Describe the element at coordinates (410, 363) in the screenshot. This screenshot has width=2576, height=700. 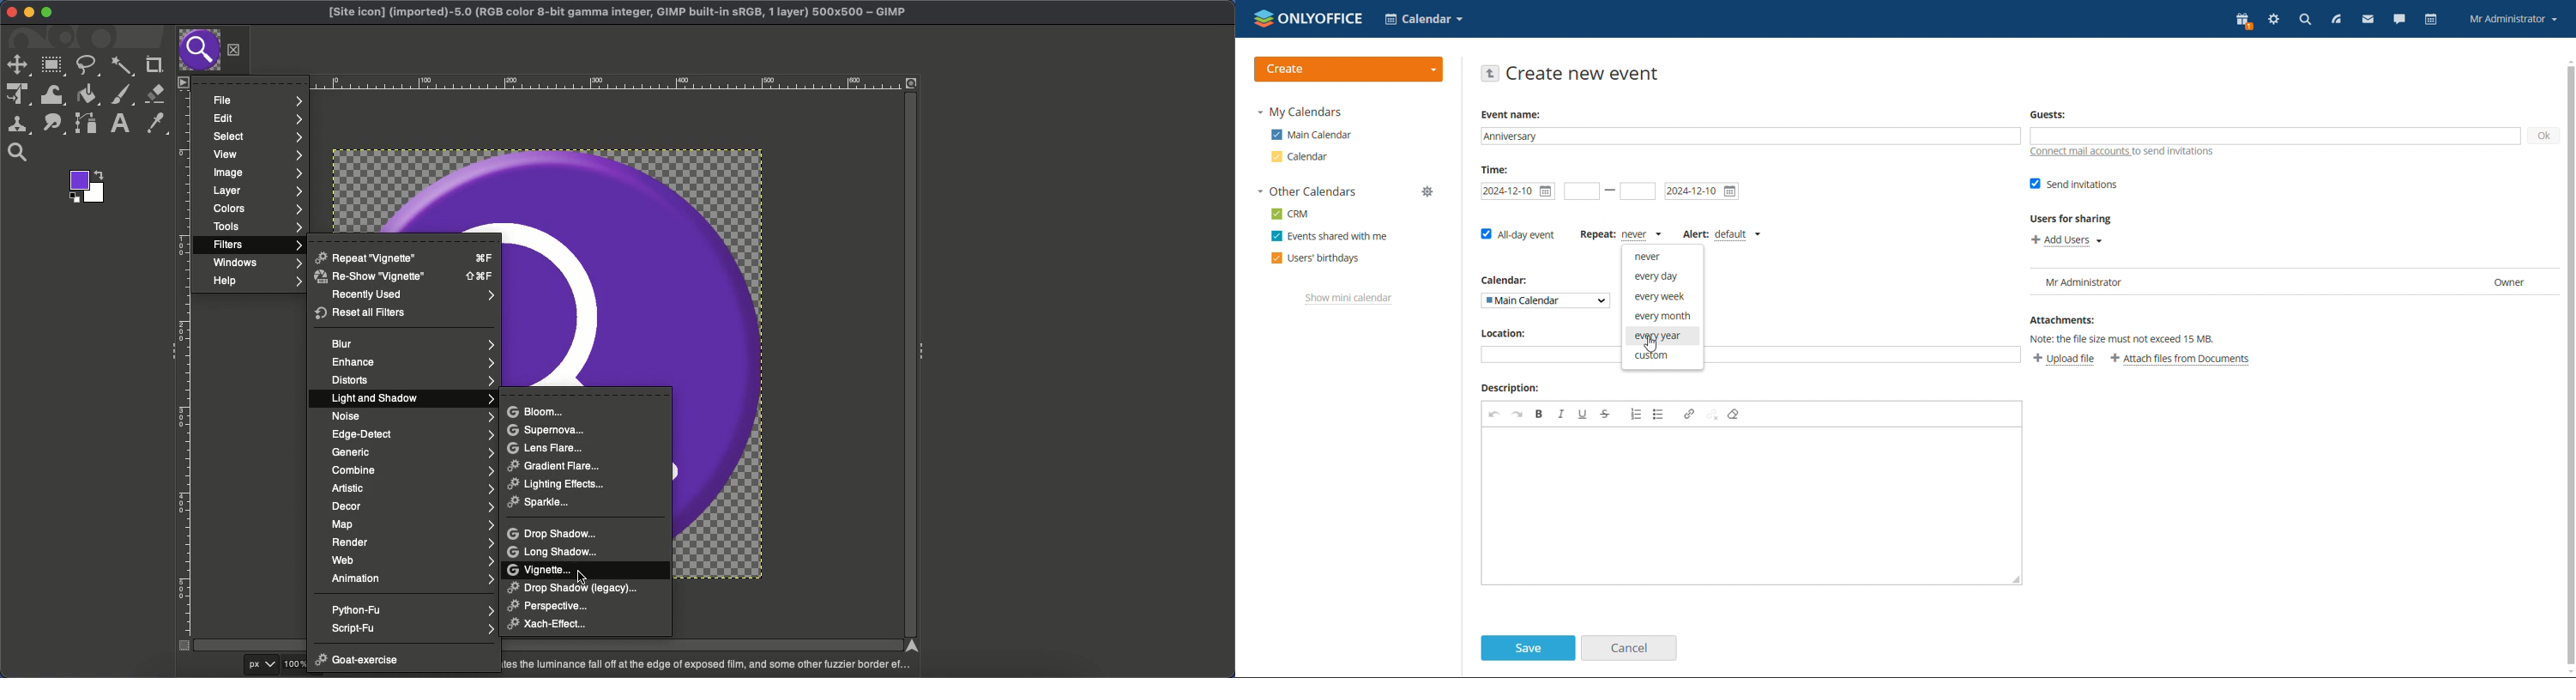
I see `Enhance` at that location.